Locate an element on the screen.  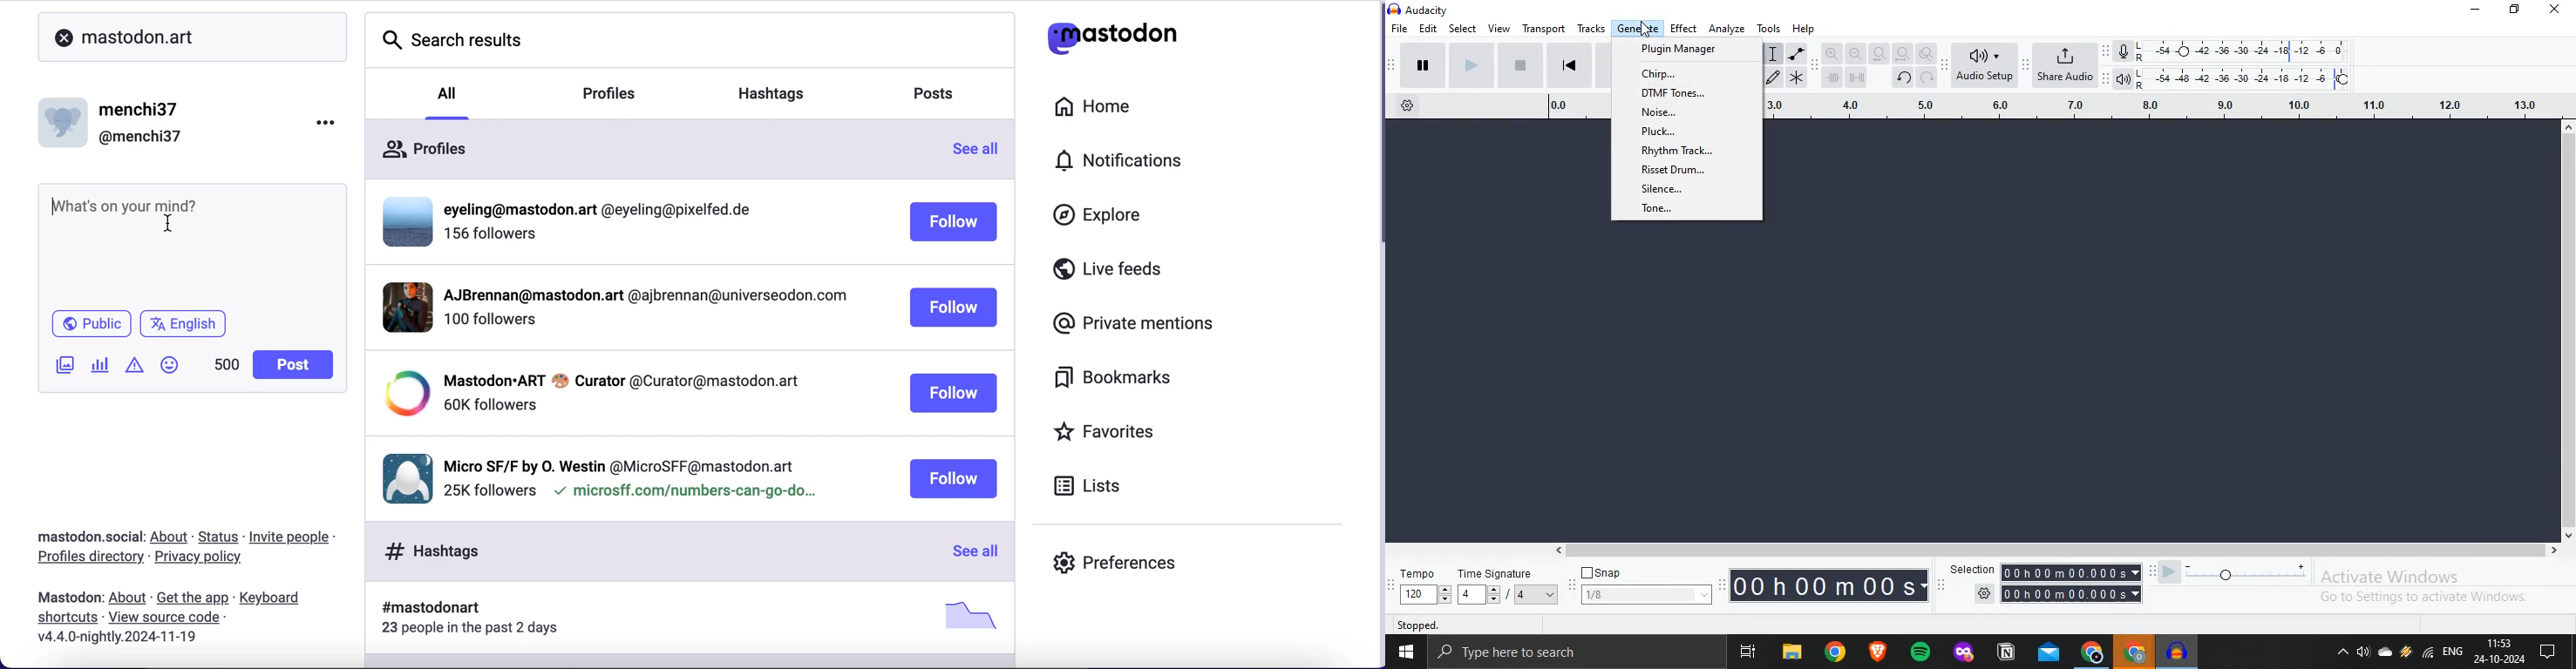
public is located at coordinates (91, 325).